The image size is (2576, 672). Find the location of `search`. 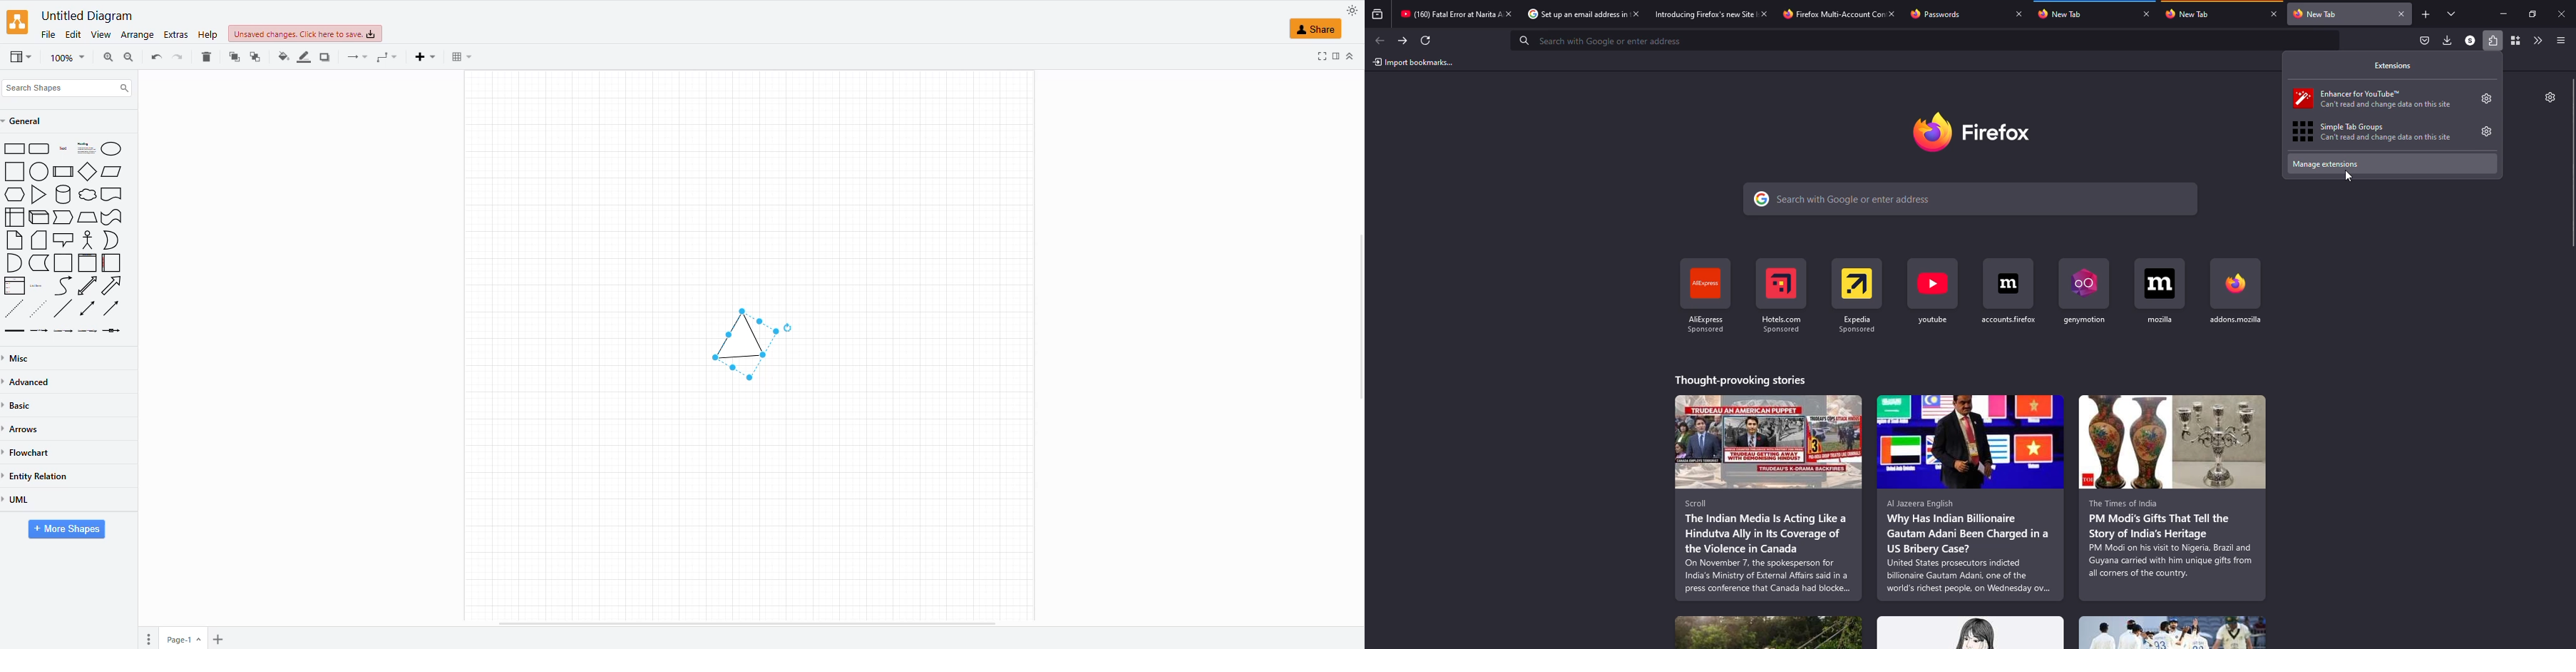

search is located at coordinates (1604, 40).